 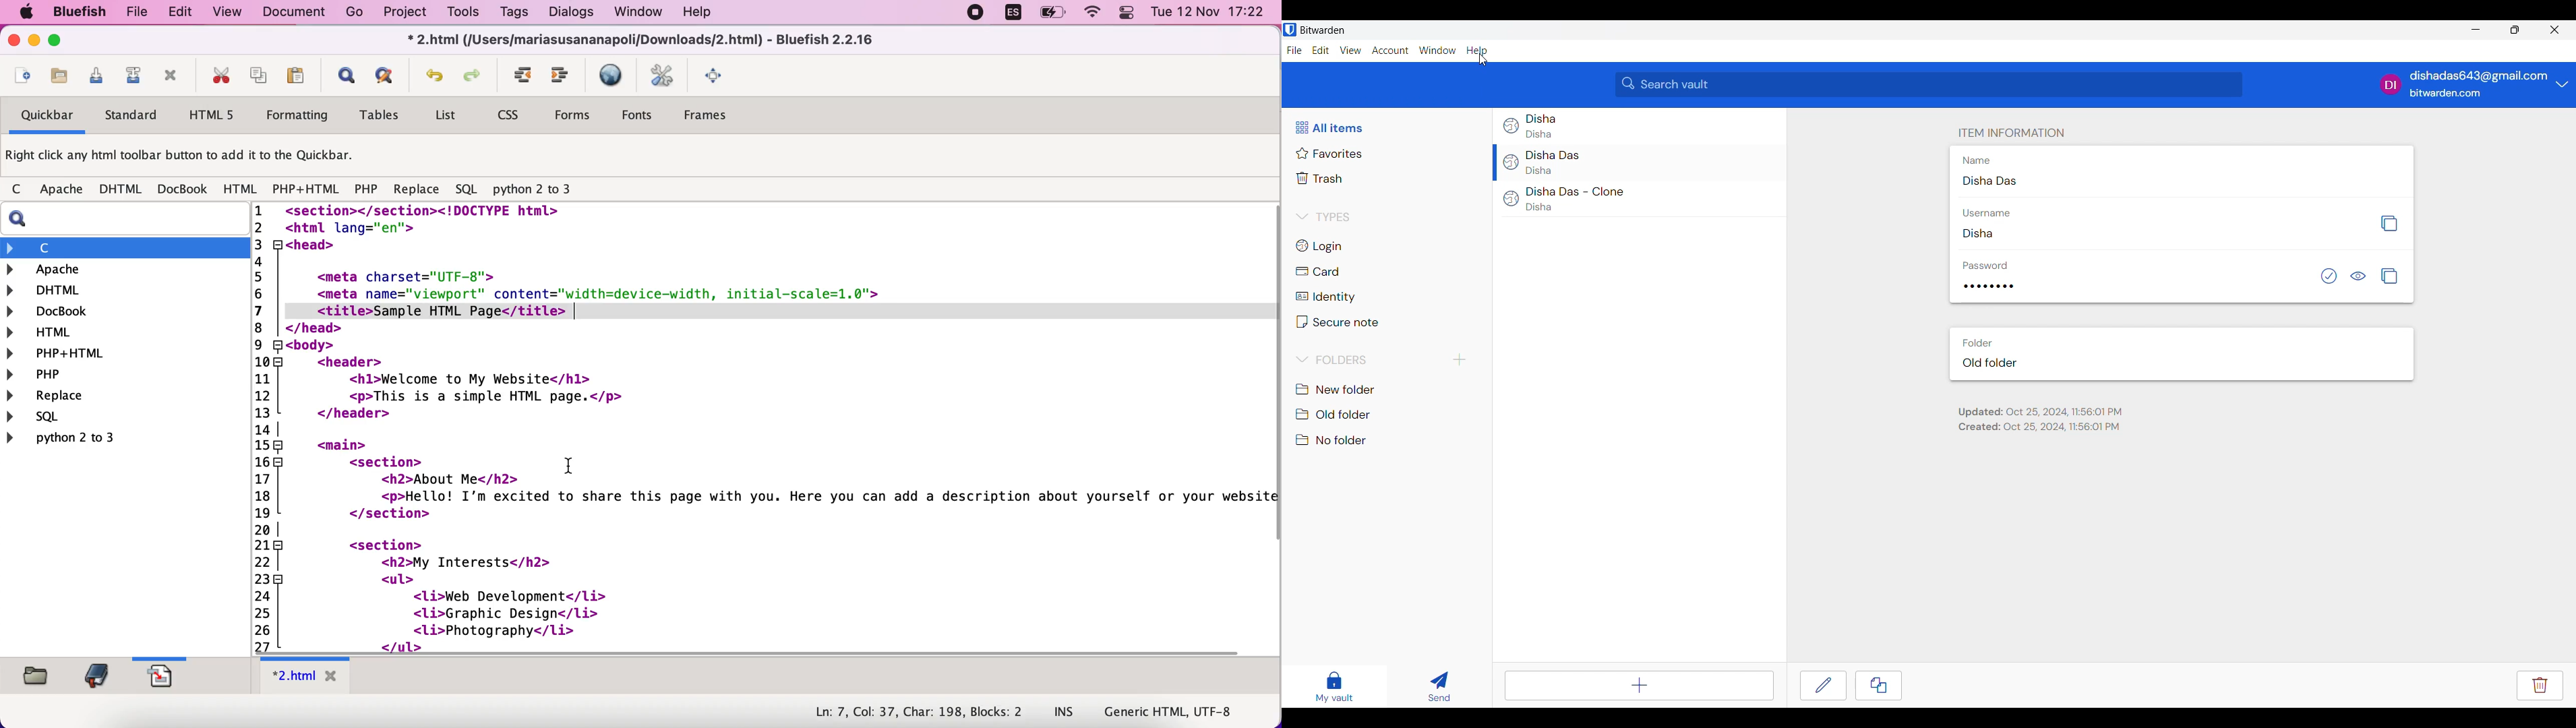 What do you see at coordinates (1323, 30) in the screenshot?
I see `Bitwarden` at bounding box center [1323, 30].